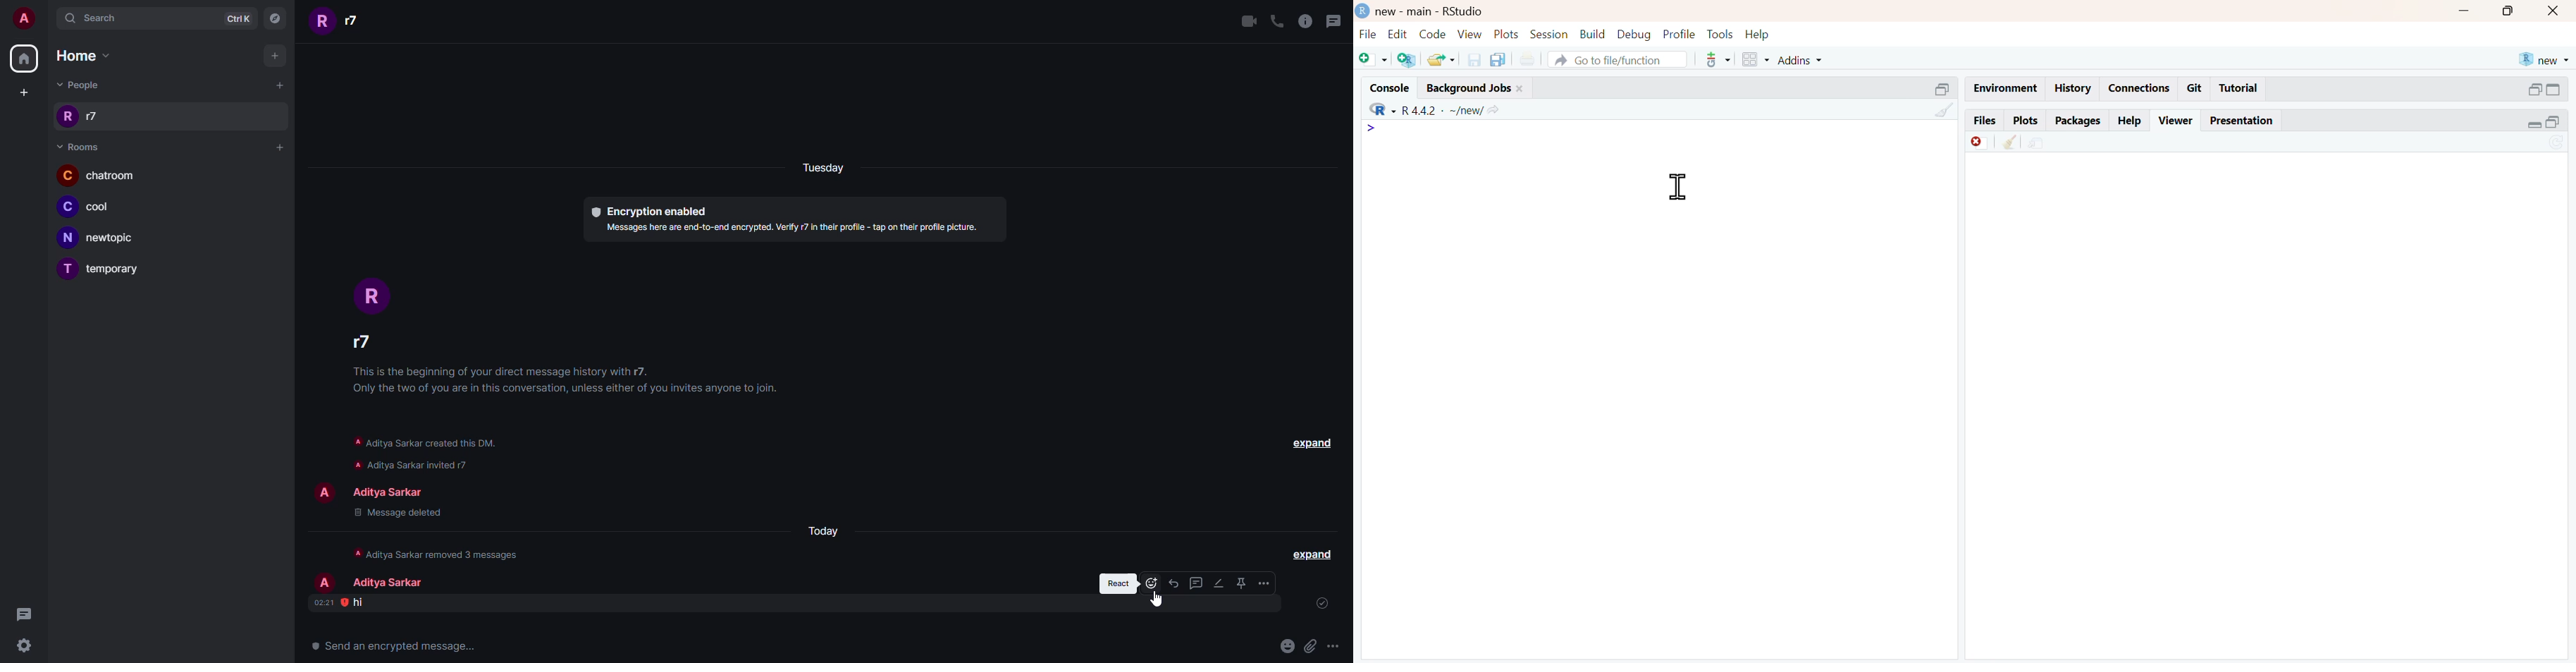  I want to click on Plots, so click(1505, 33).